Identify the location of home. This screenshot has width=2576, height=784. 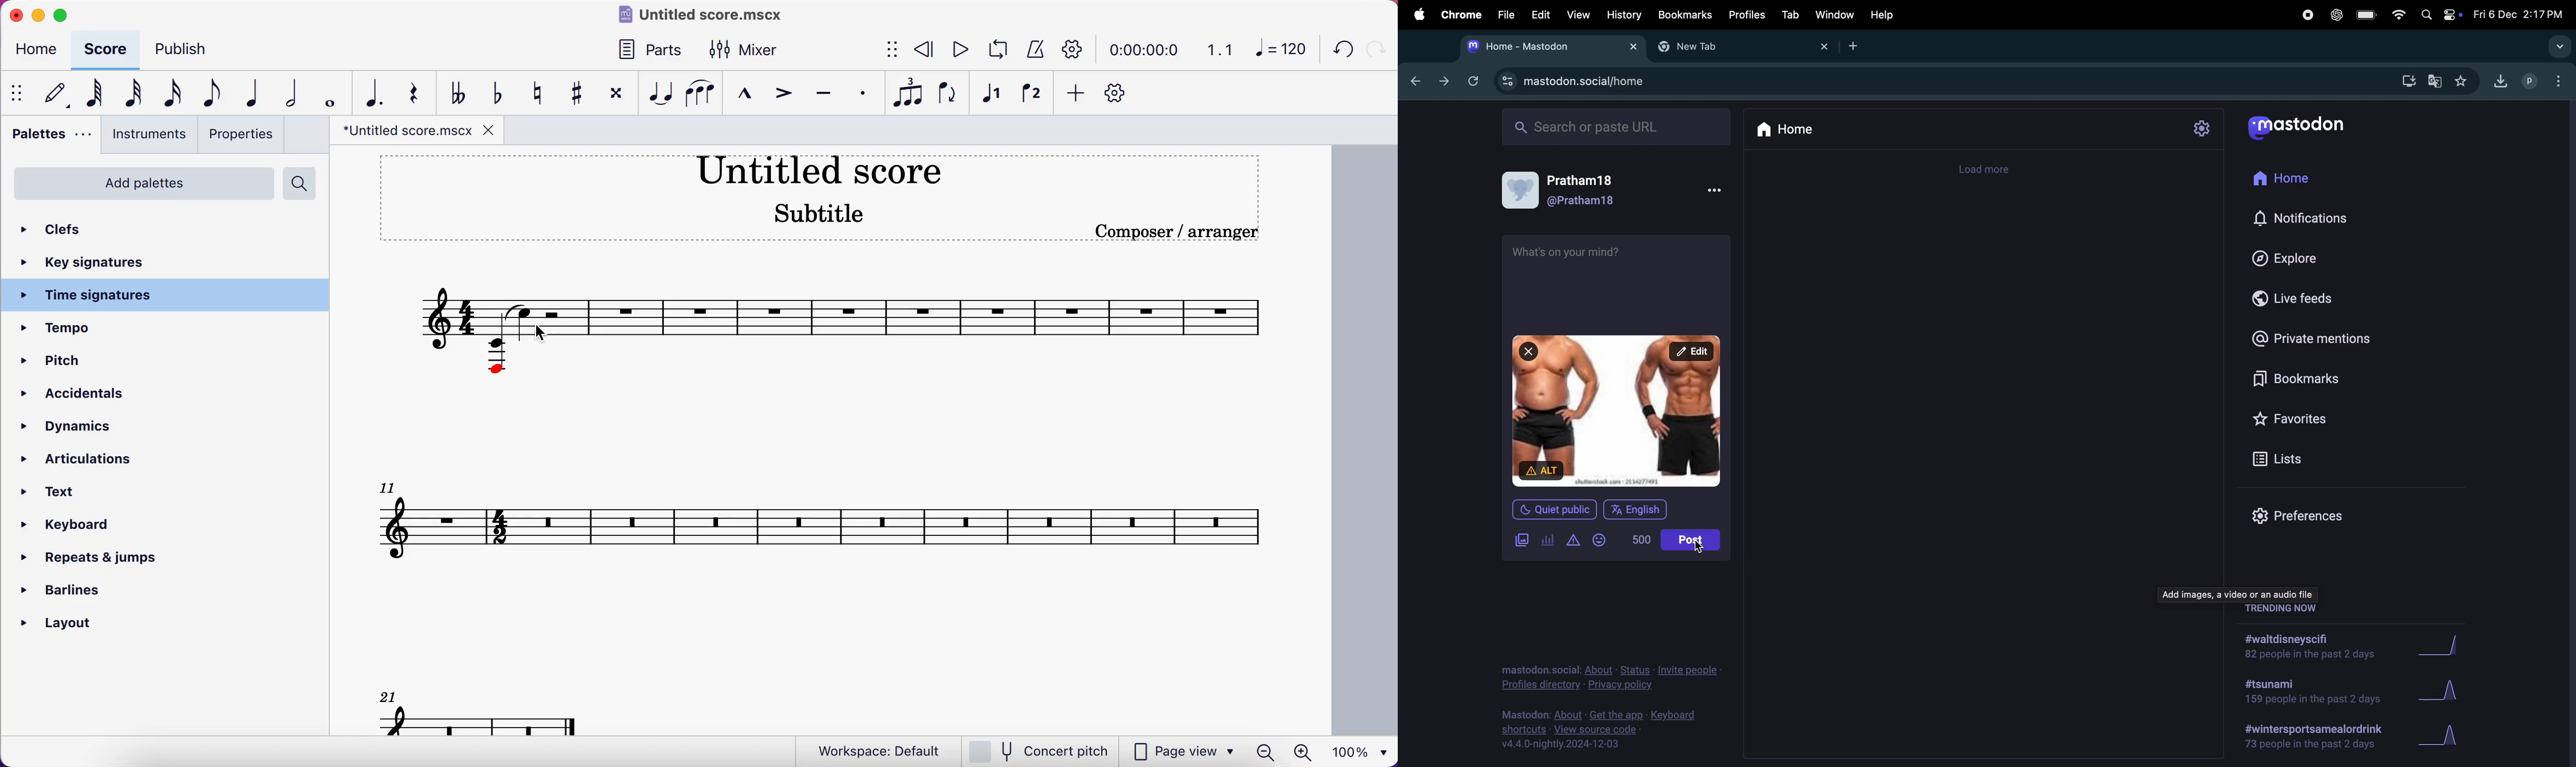
(1789, 130).